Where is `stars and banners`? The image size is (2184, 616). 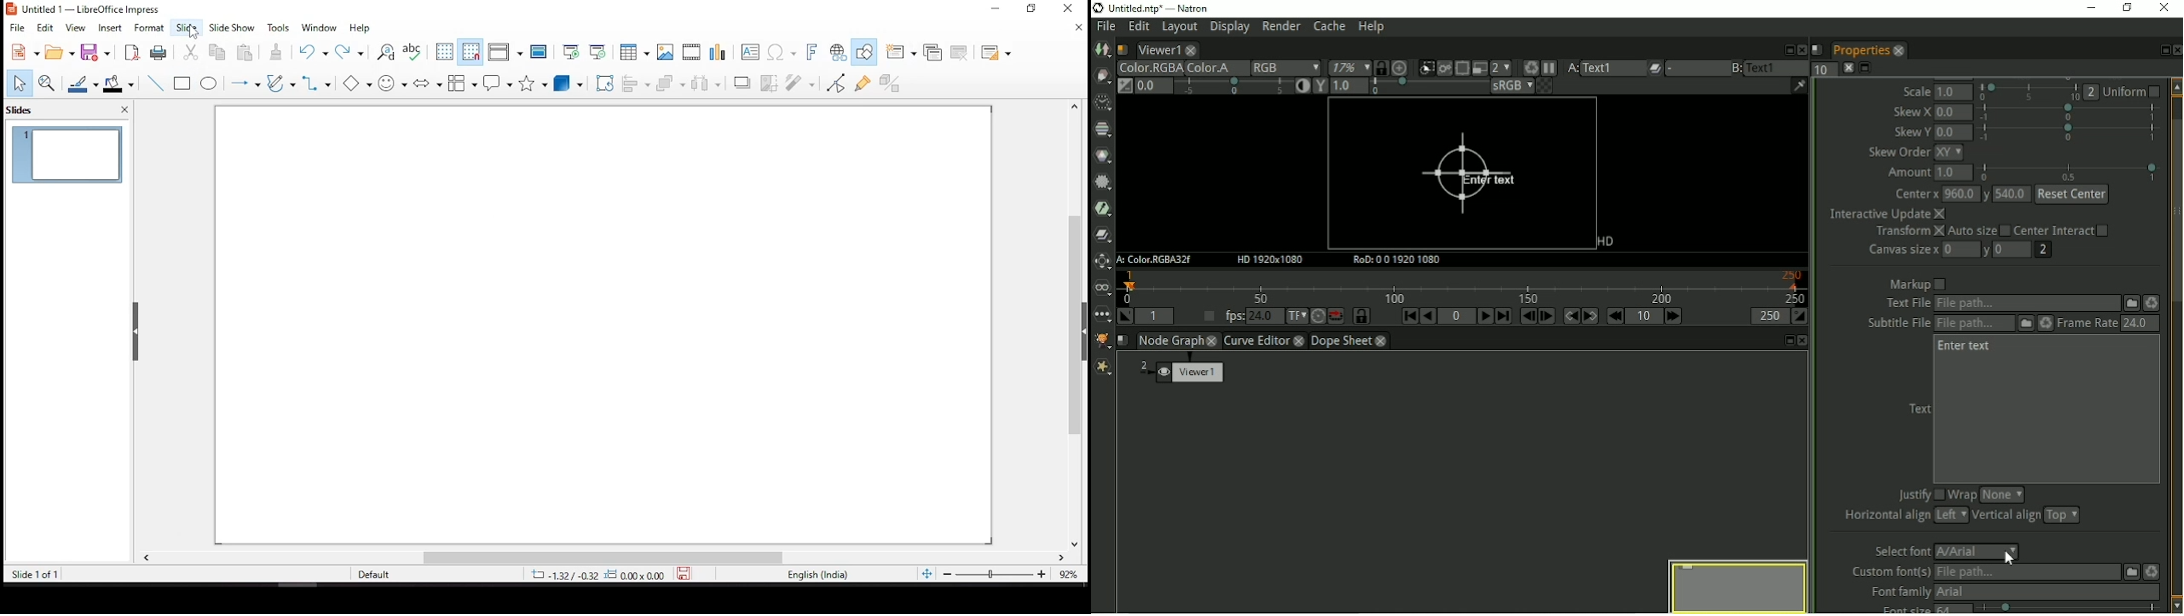
stars and banners is located at coordinates (534, 82).